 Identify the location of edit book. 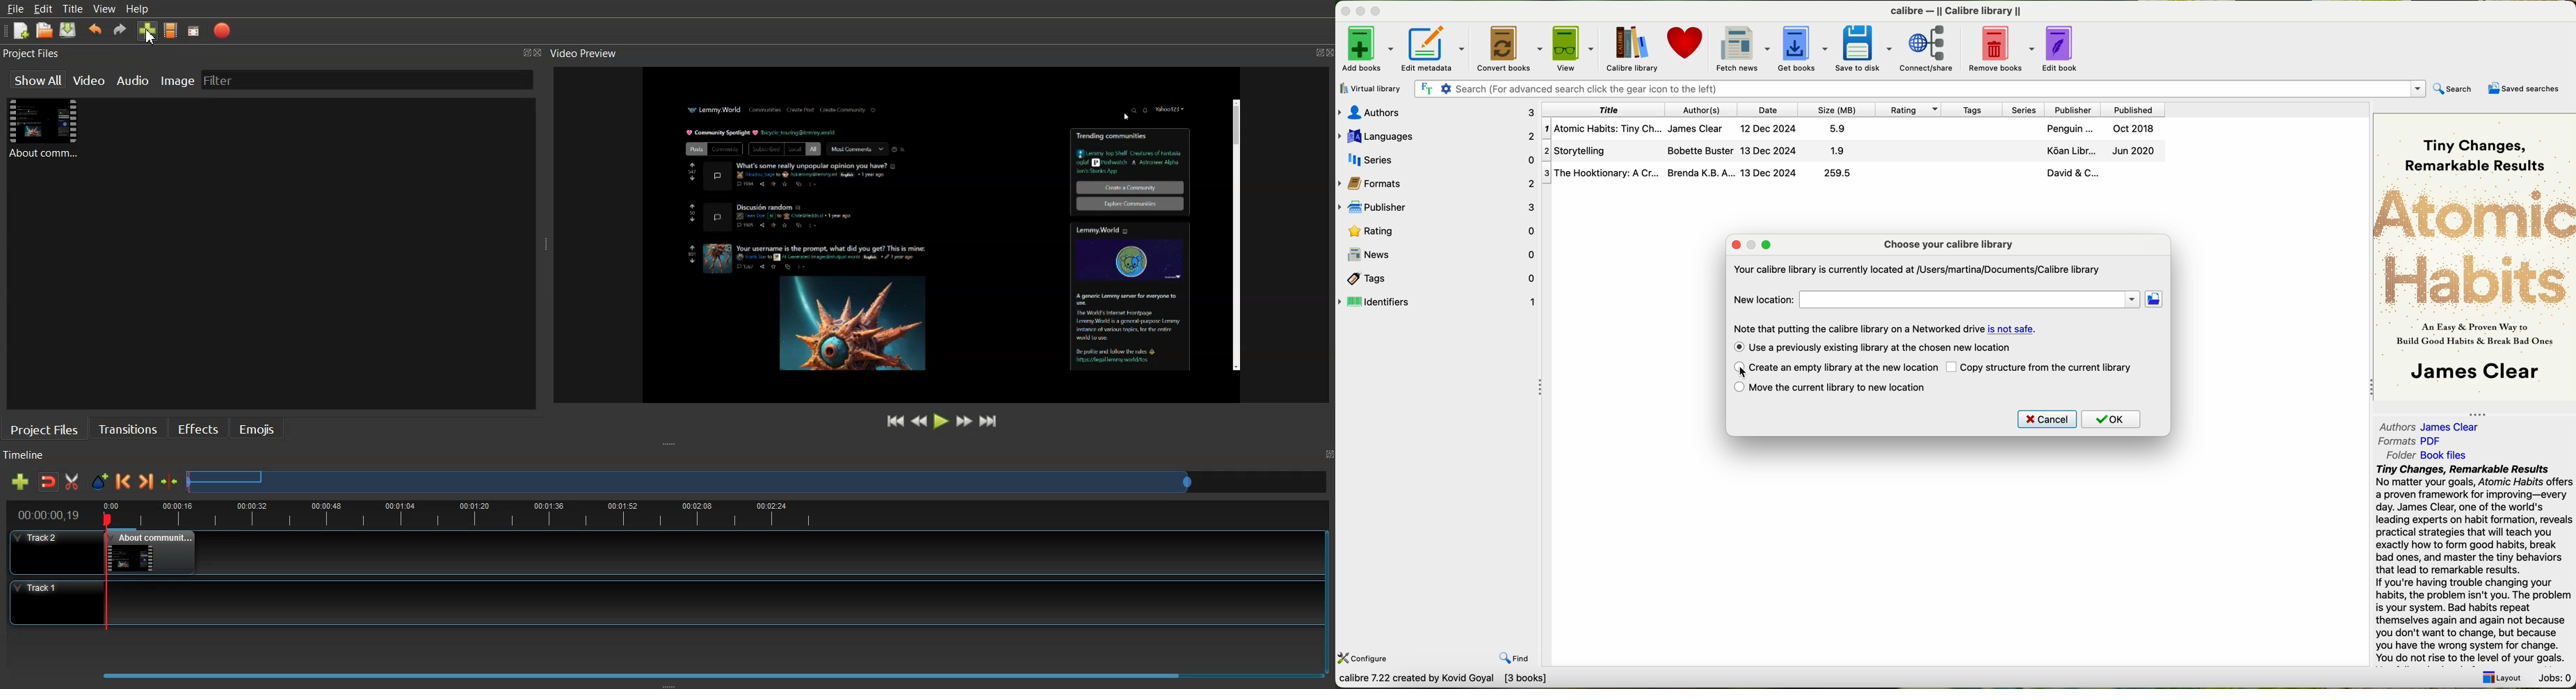
(2064, 47).